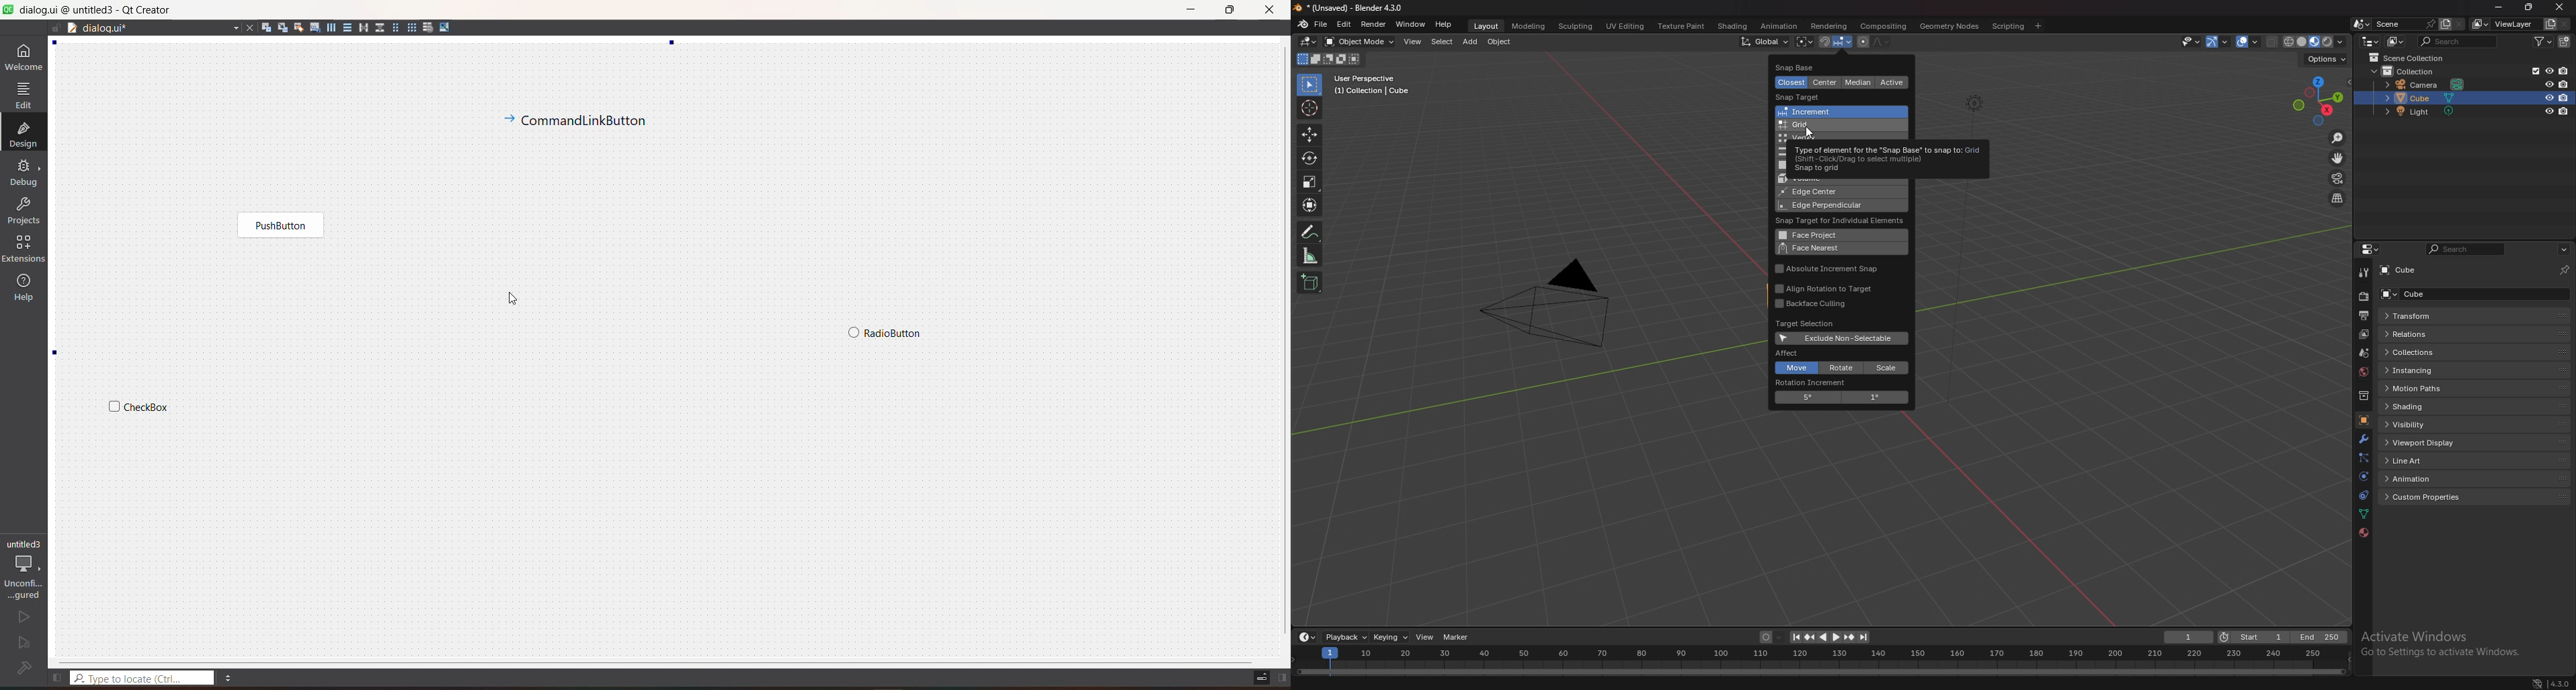 The height and width of the screenshot is (700, 2576). I want to click on editor type, so click(1307, 636).